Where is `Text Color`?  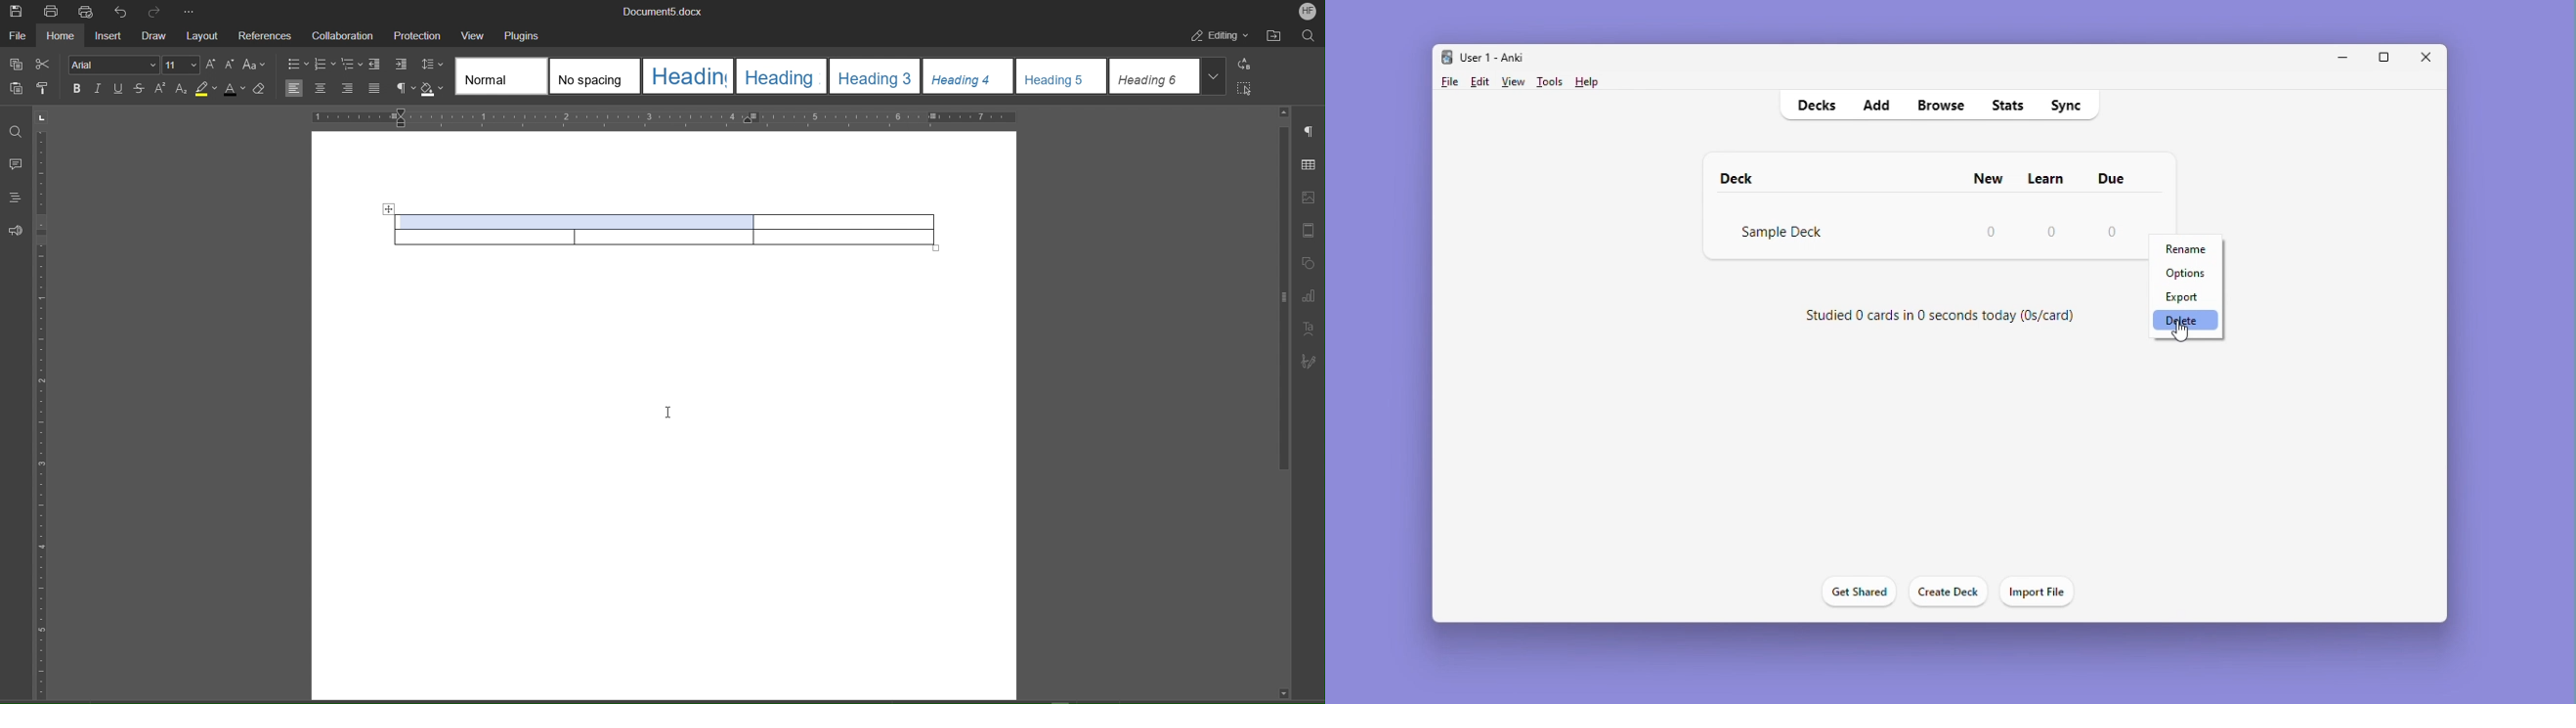
Text Color is located at coordinates (235, 89).